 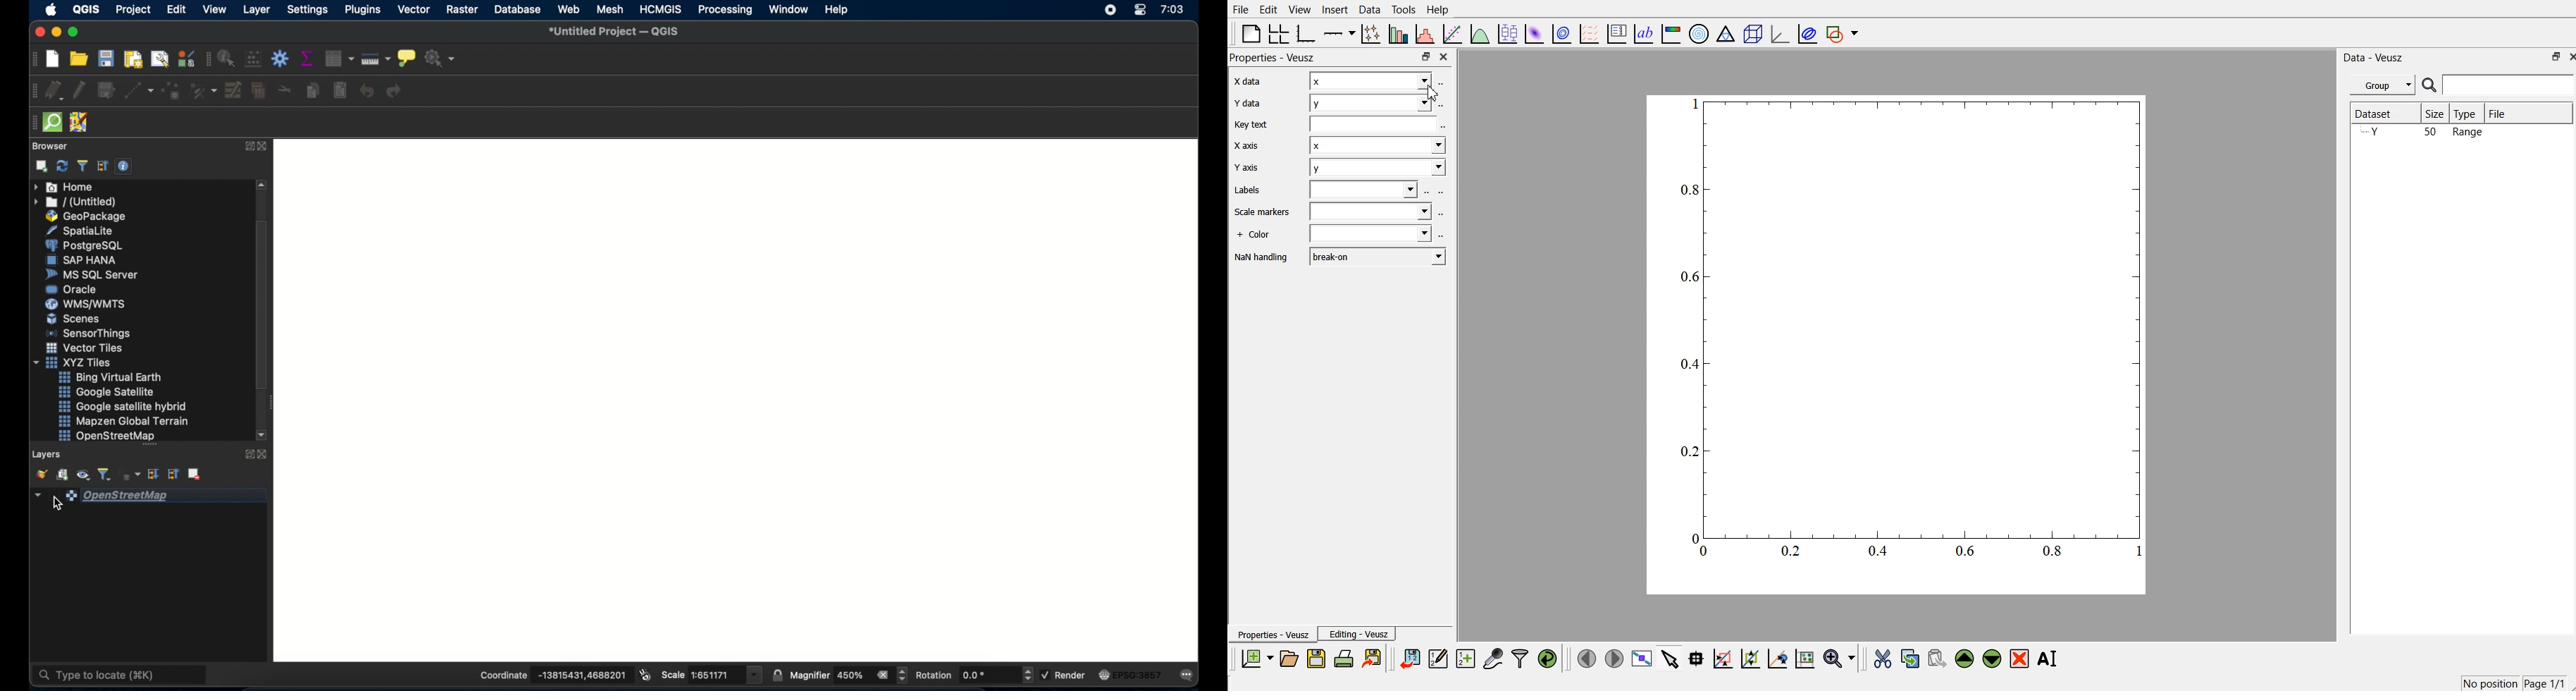 What do you see at coordinates (1261, 125) in the screenshot?
I see `key text` at bounding box center [1261, 125].